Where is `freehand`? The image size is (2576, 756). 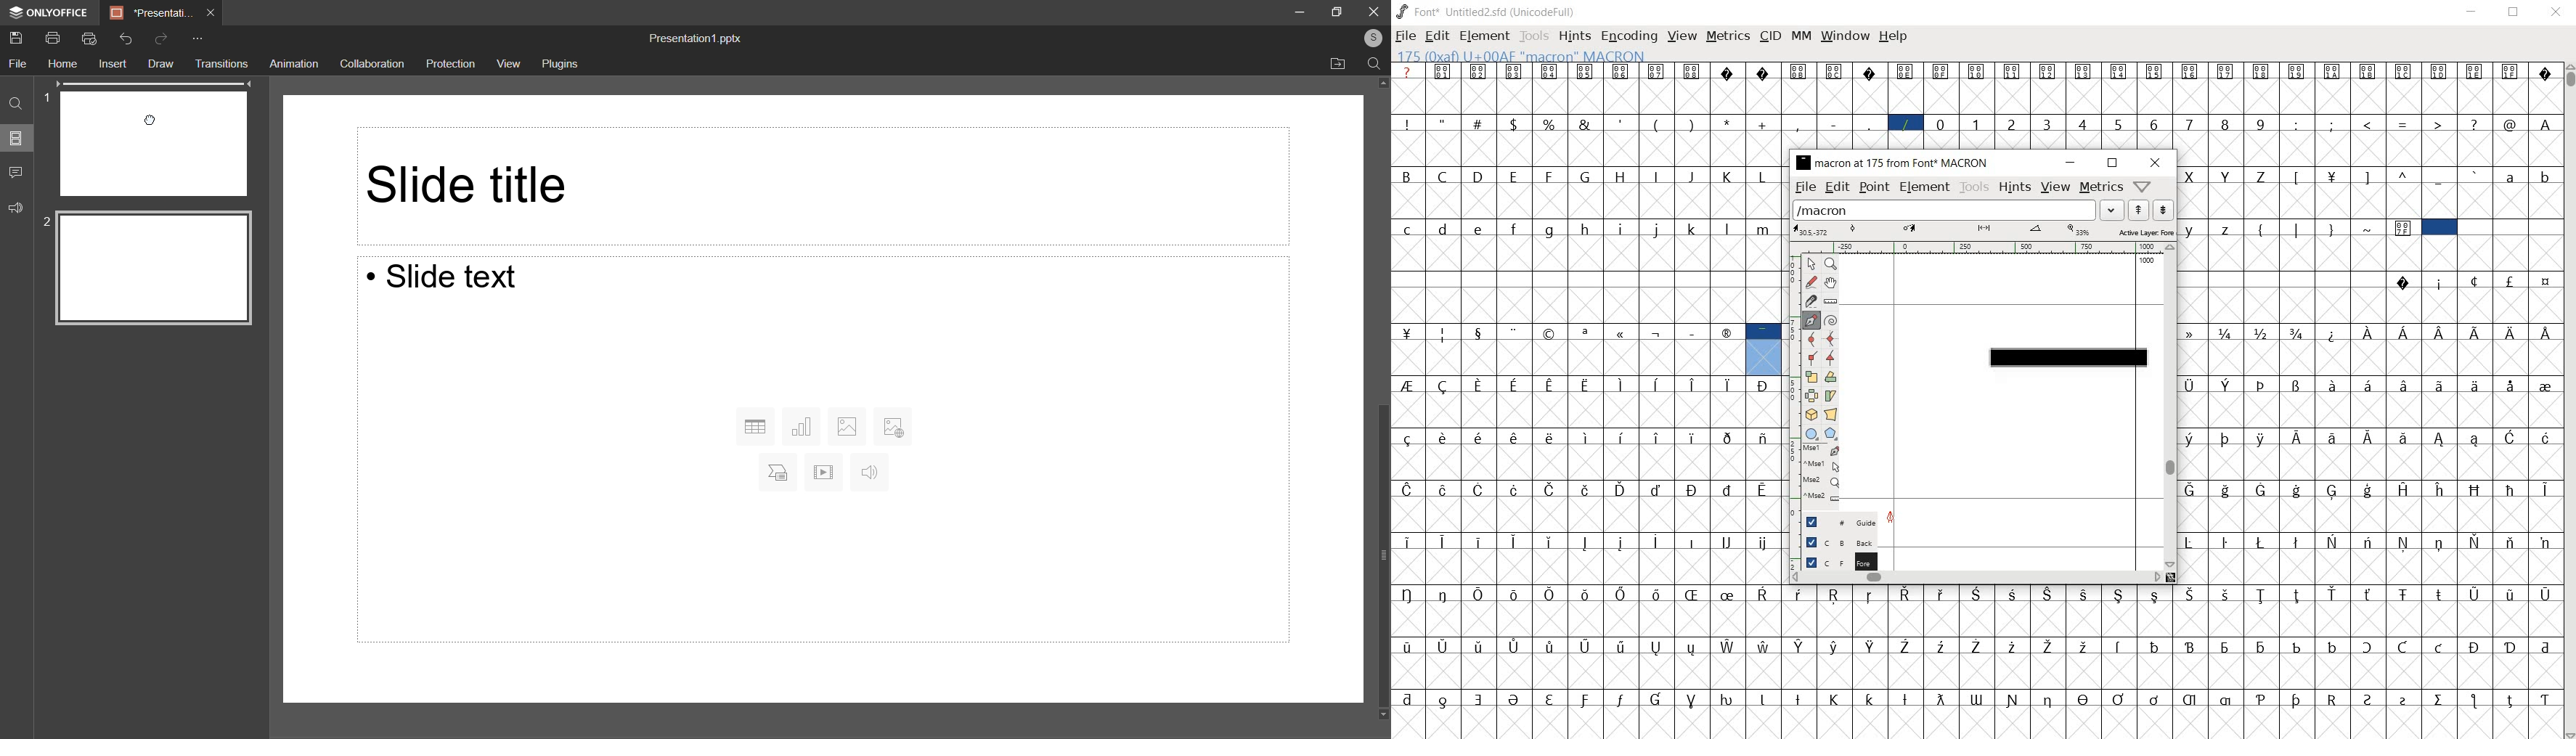 freehand is located at coordinates (1809, 282).